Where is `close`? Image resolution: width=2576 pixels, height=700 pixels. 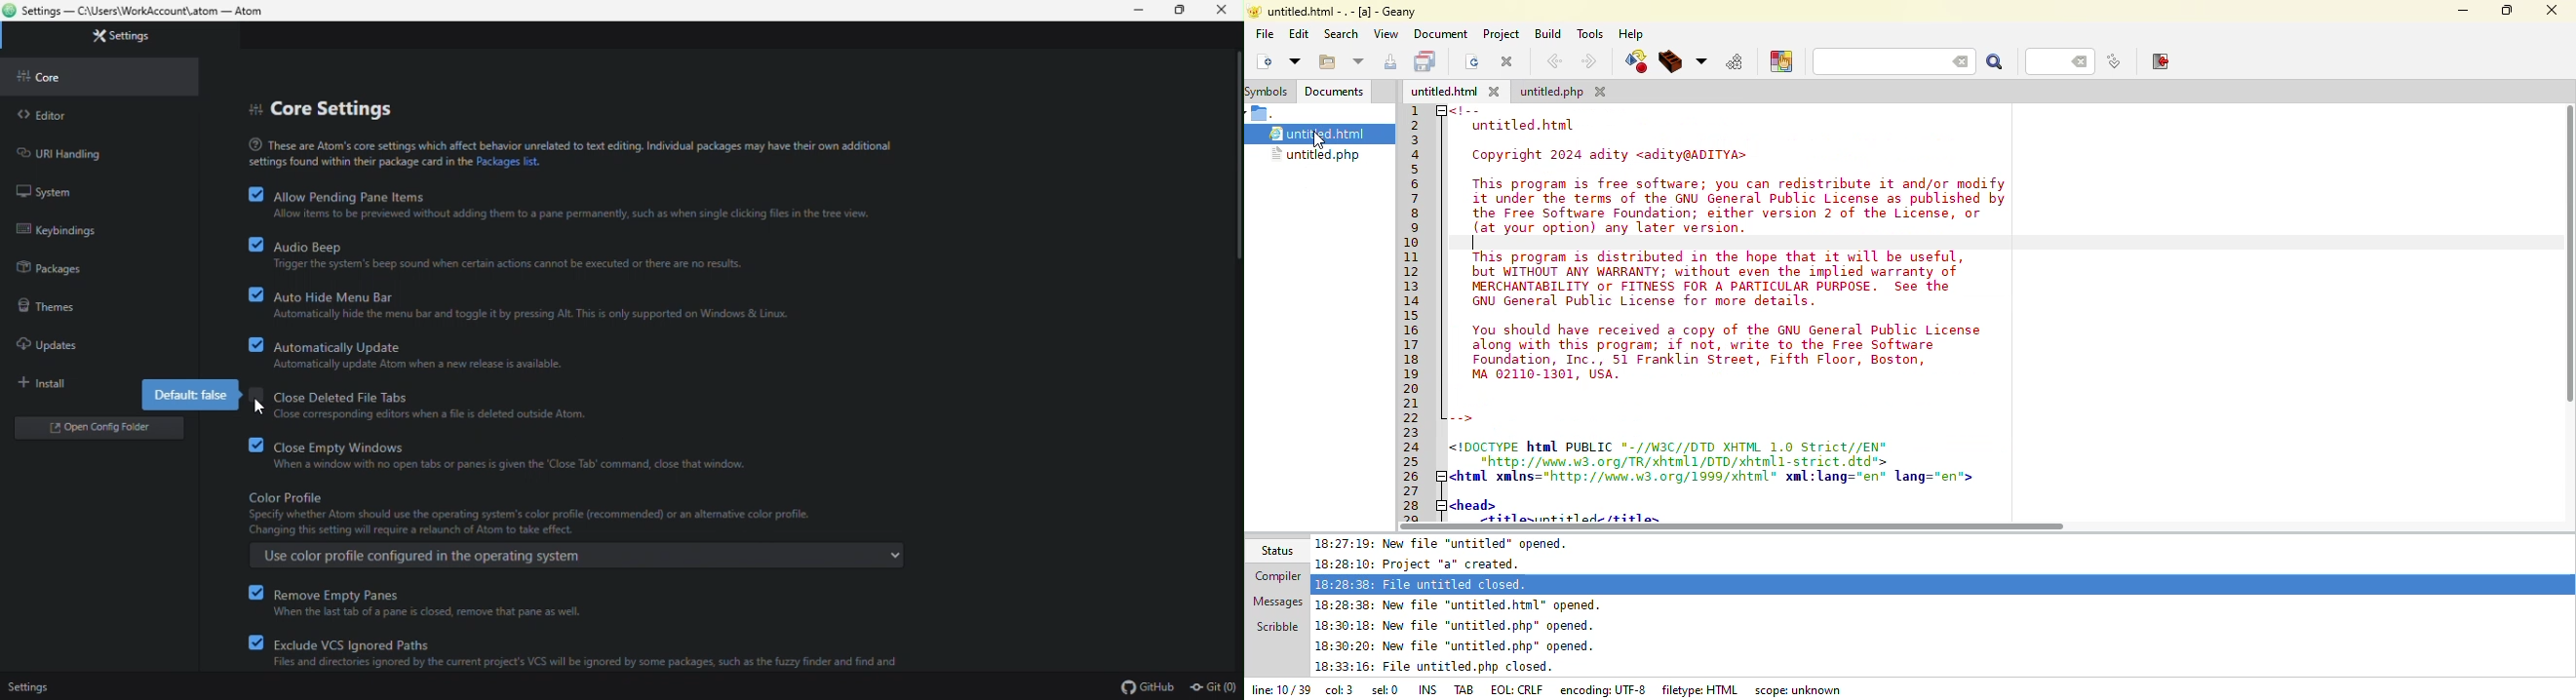
close is located at coordinates (1225, 12).